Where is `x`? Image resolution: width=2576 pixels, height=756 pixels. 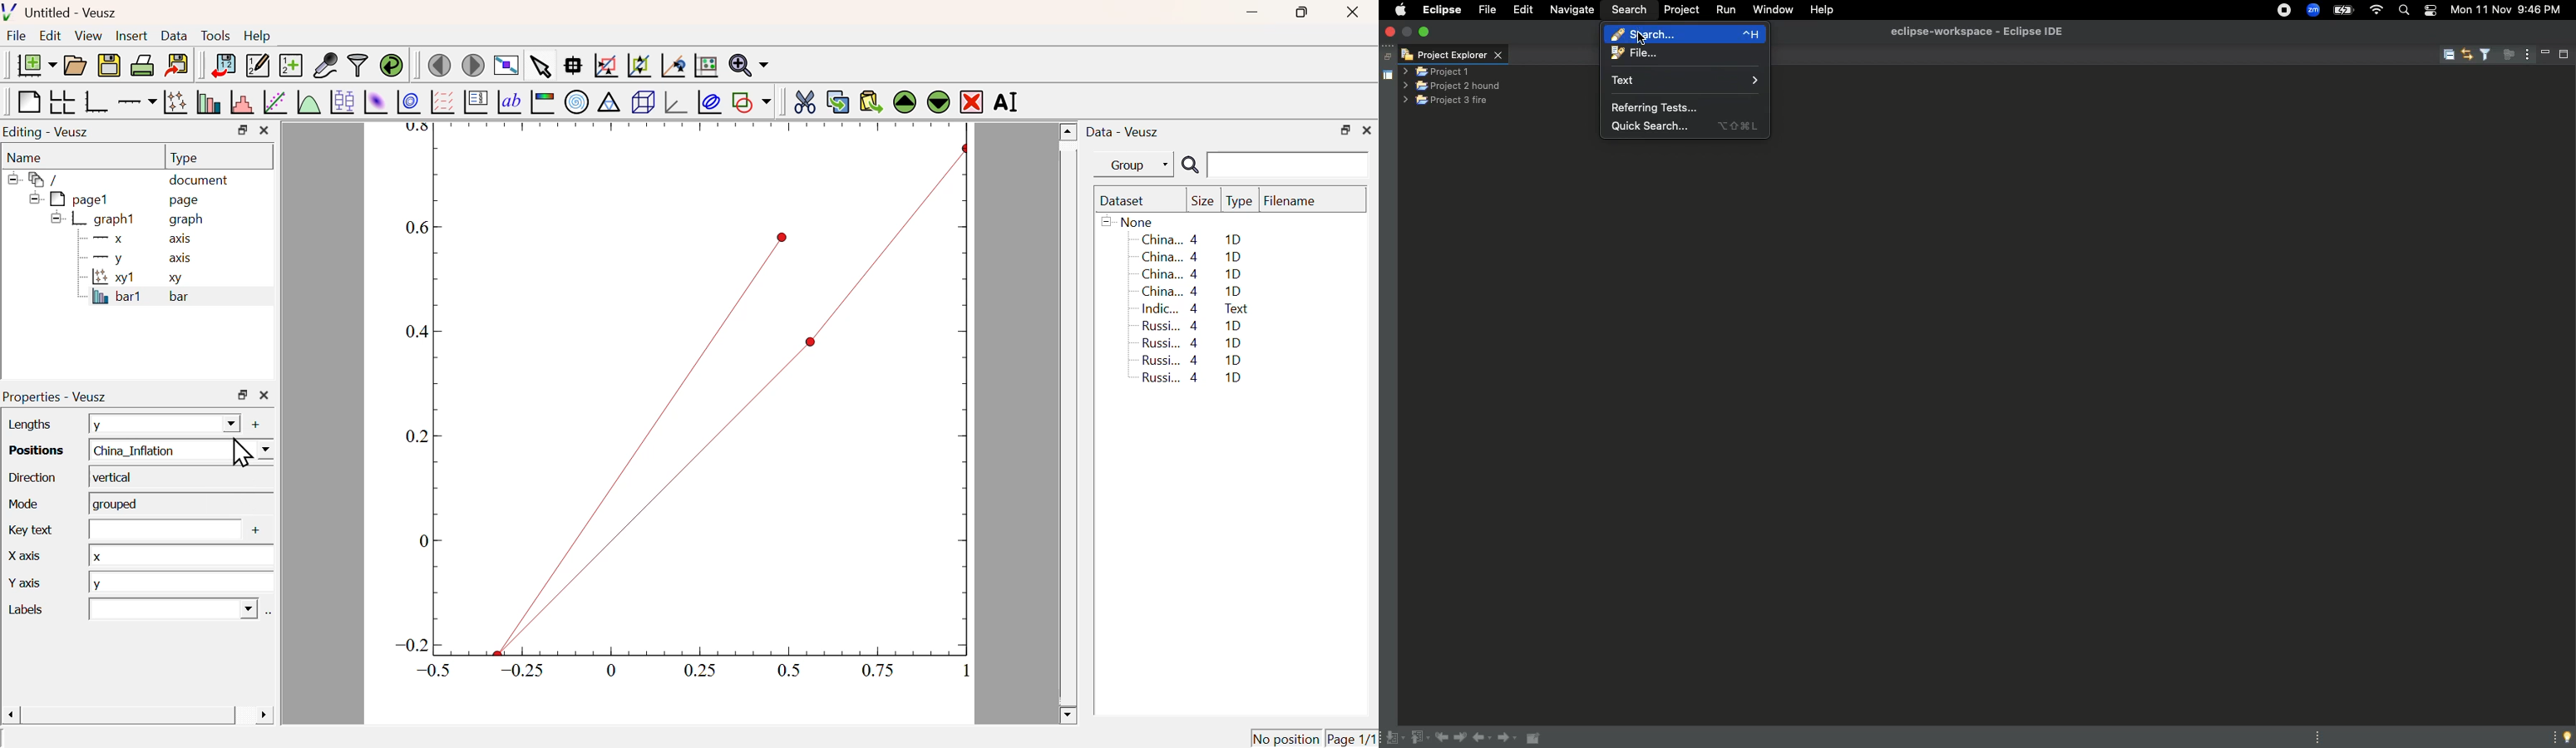
x is located at coordinates (175, 555).